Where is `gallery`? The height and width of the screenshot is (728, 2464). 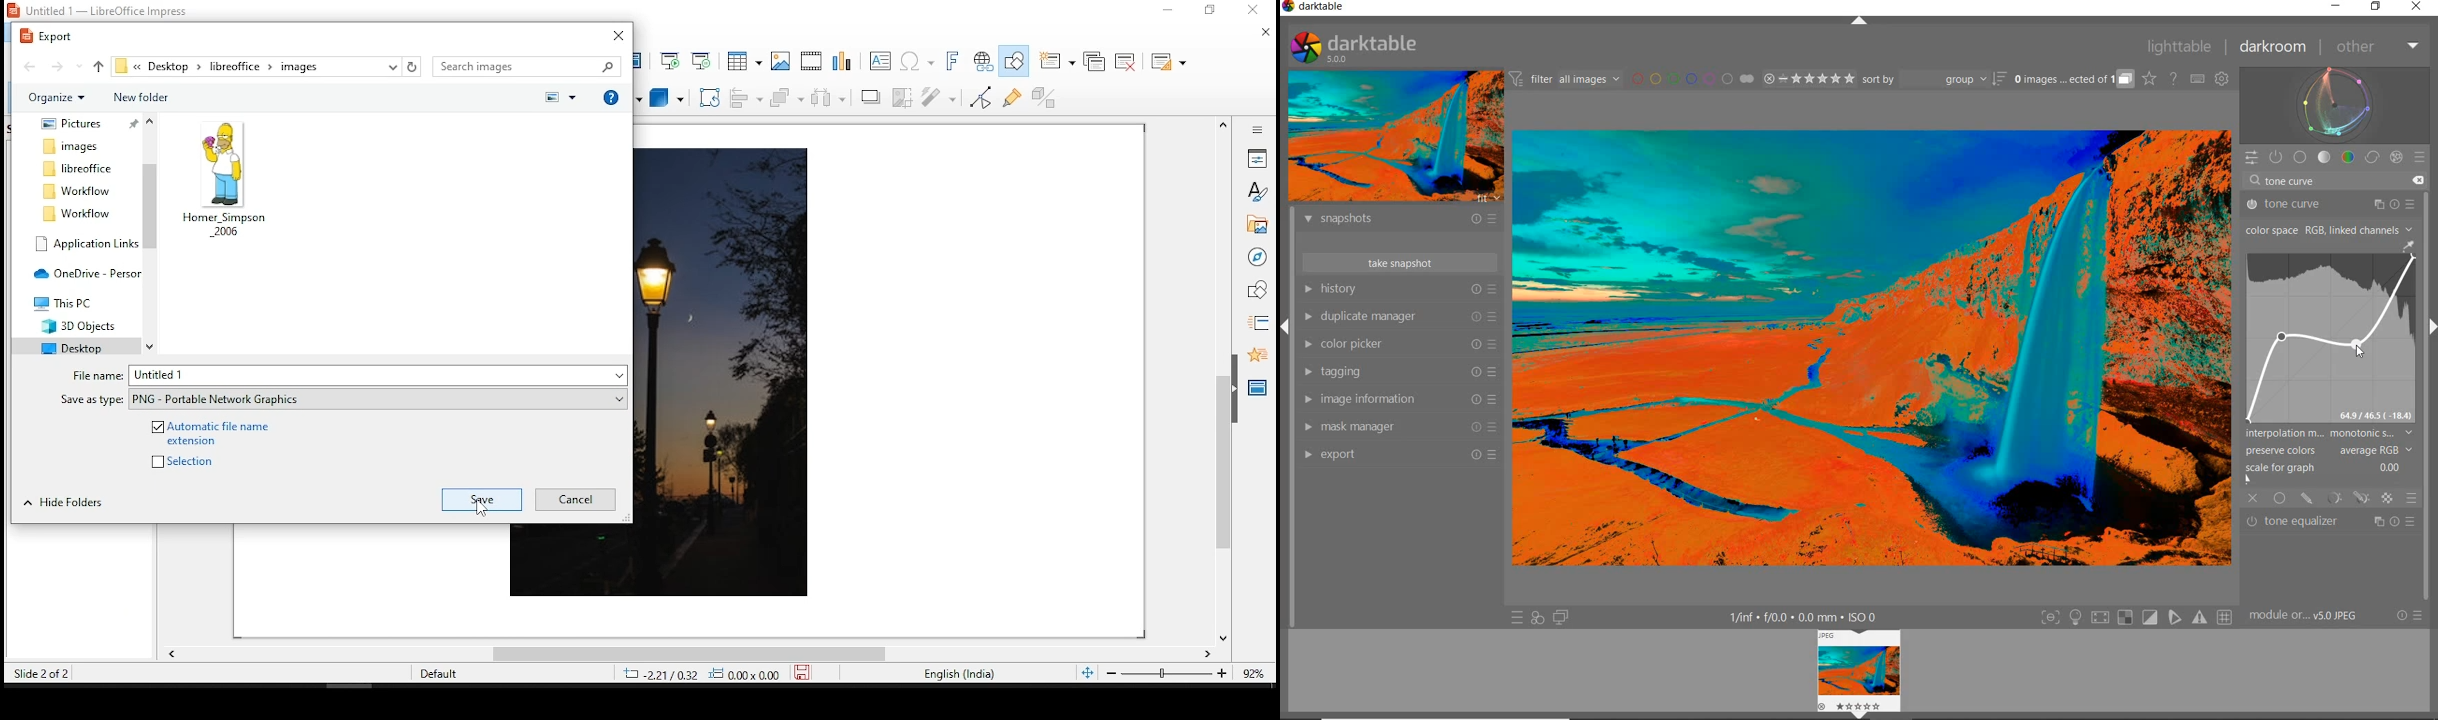
gallery is located at coordinates (1257, 225).